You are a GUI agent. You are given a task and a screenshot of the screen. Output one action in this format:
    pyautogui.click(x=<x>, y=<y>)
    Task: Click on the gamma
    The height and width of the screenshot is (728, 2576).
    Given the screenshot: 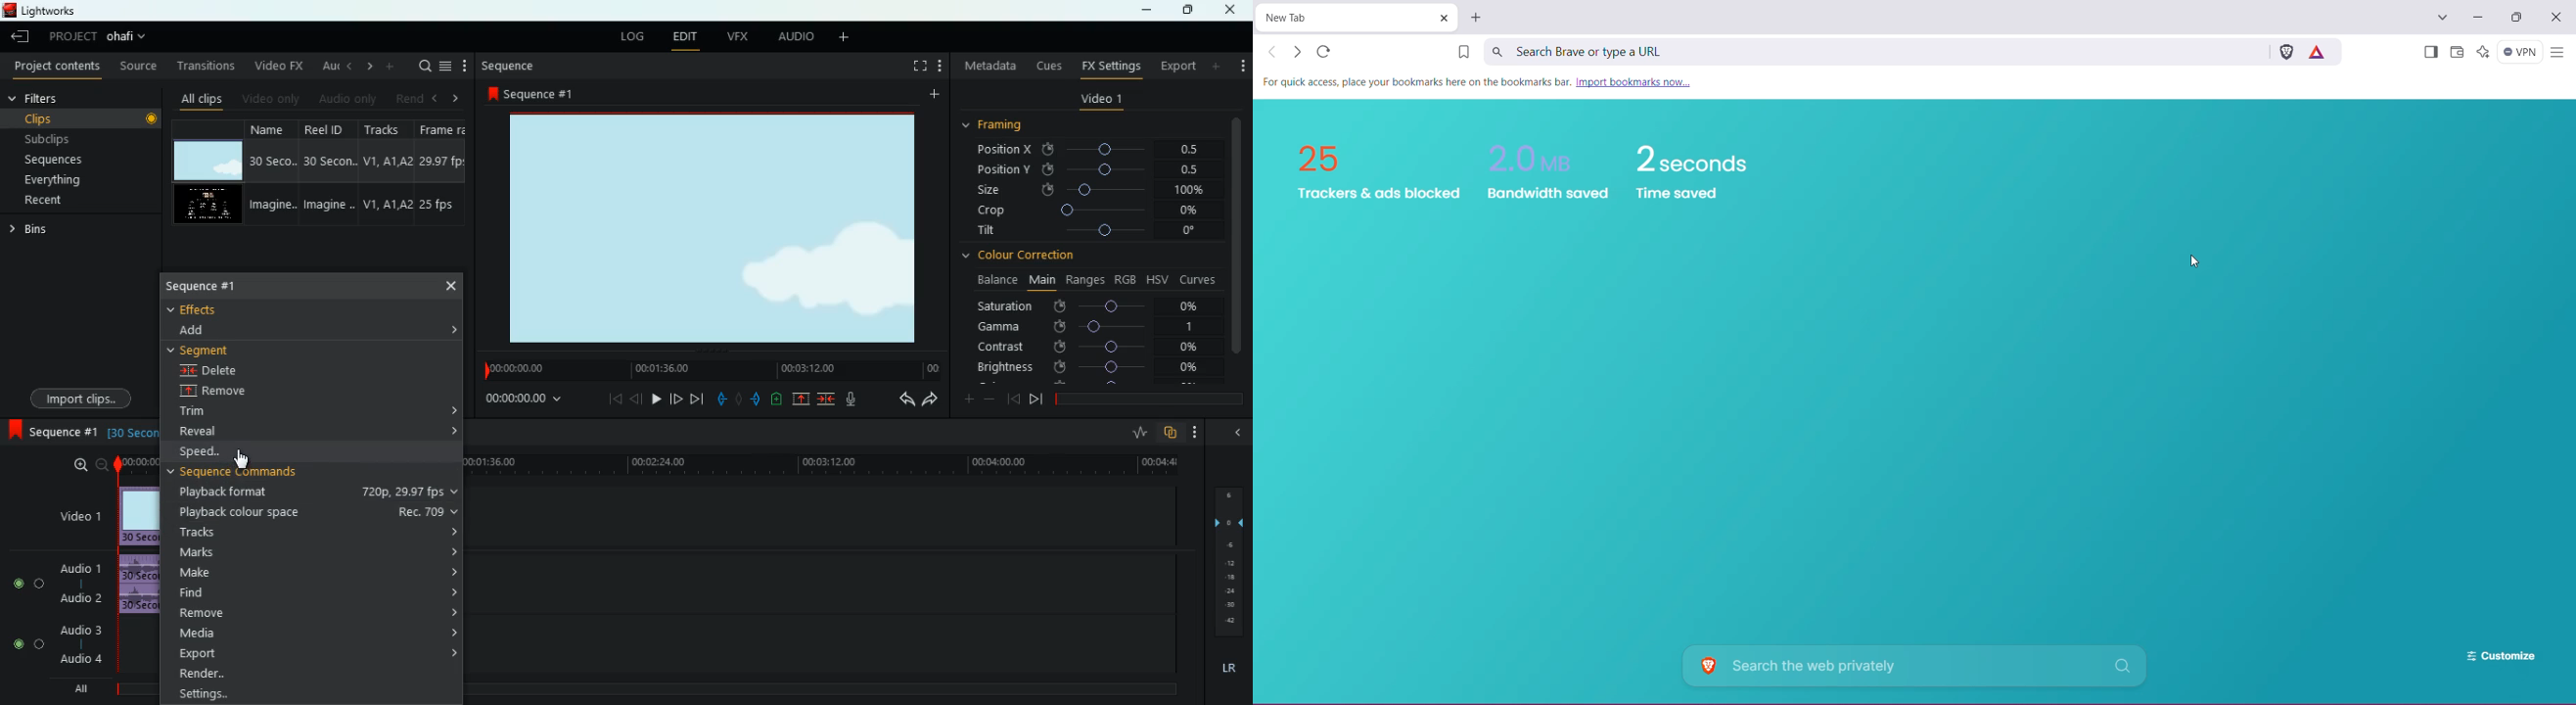 What is the action you would take?
    pyautogui.click(x=1094, y=325)
    